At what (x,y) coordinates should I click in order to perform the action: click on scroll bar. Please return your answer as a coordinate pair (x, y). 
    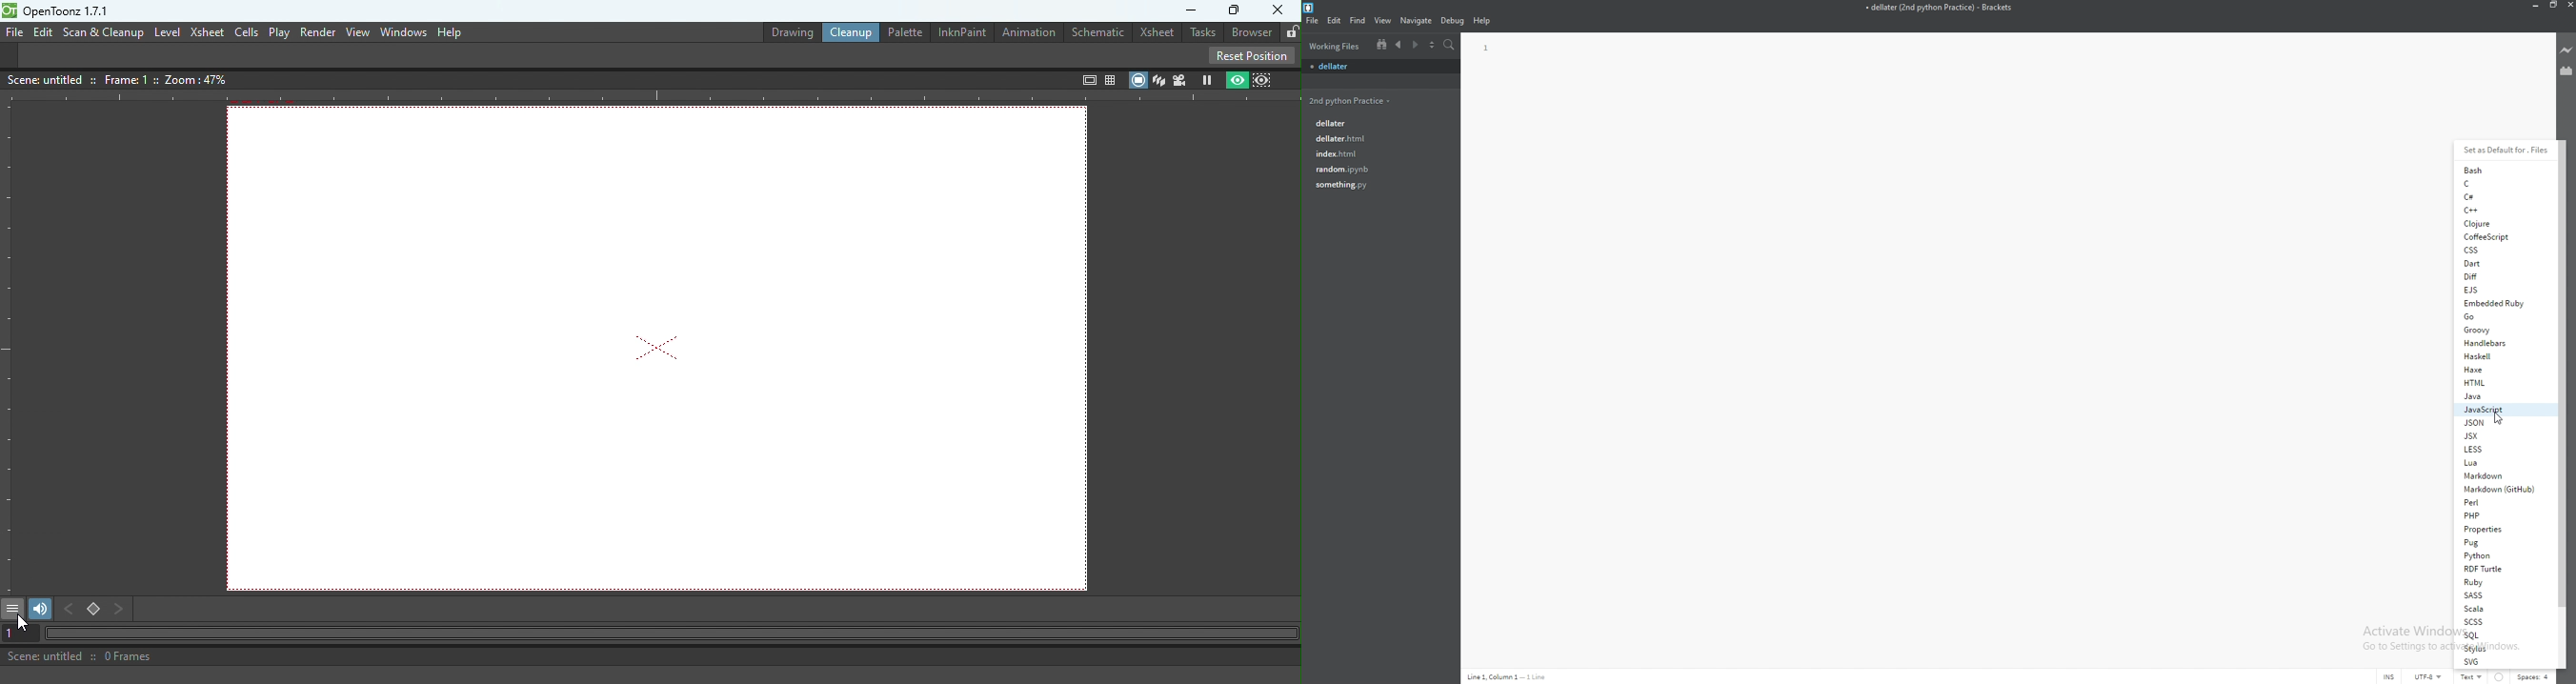
    Looking at the image, I should click on (2563, 373).